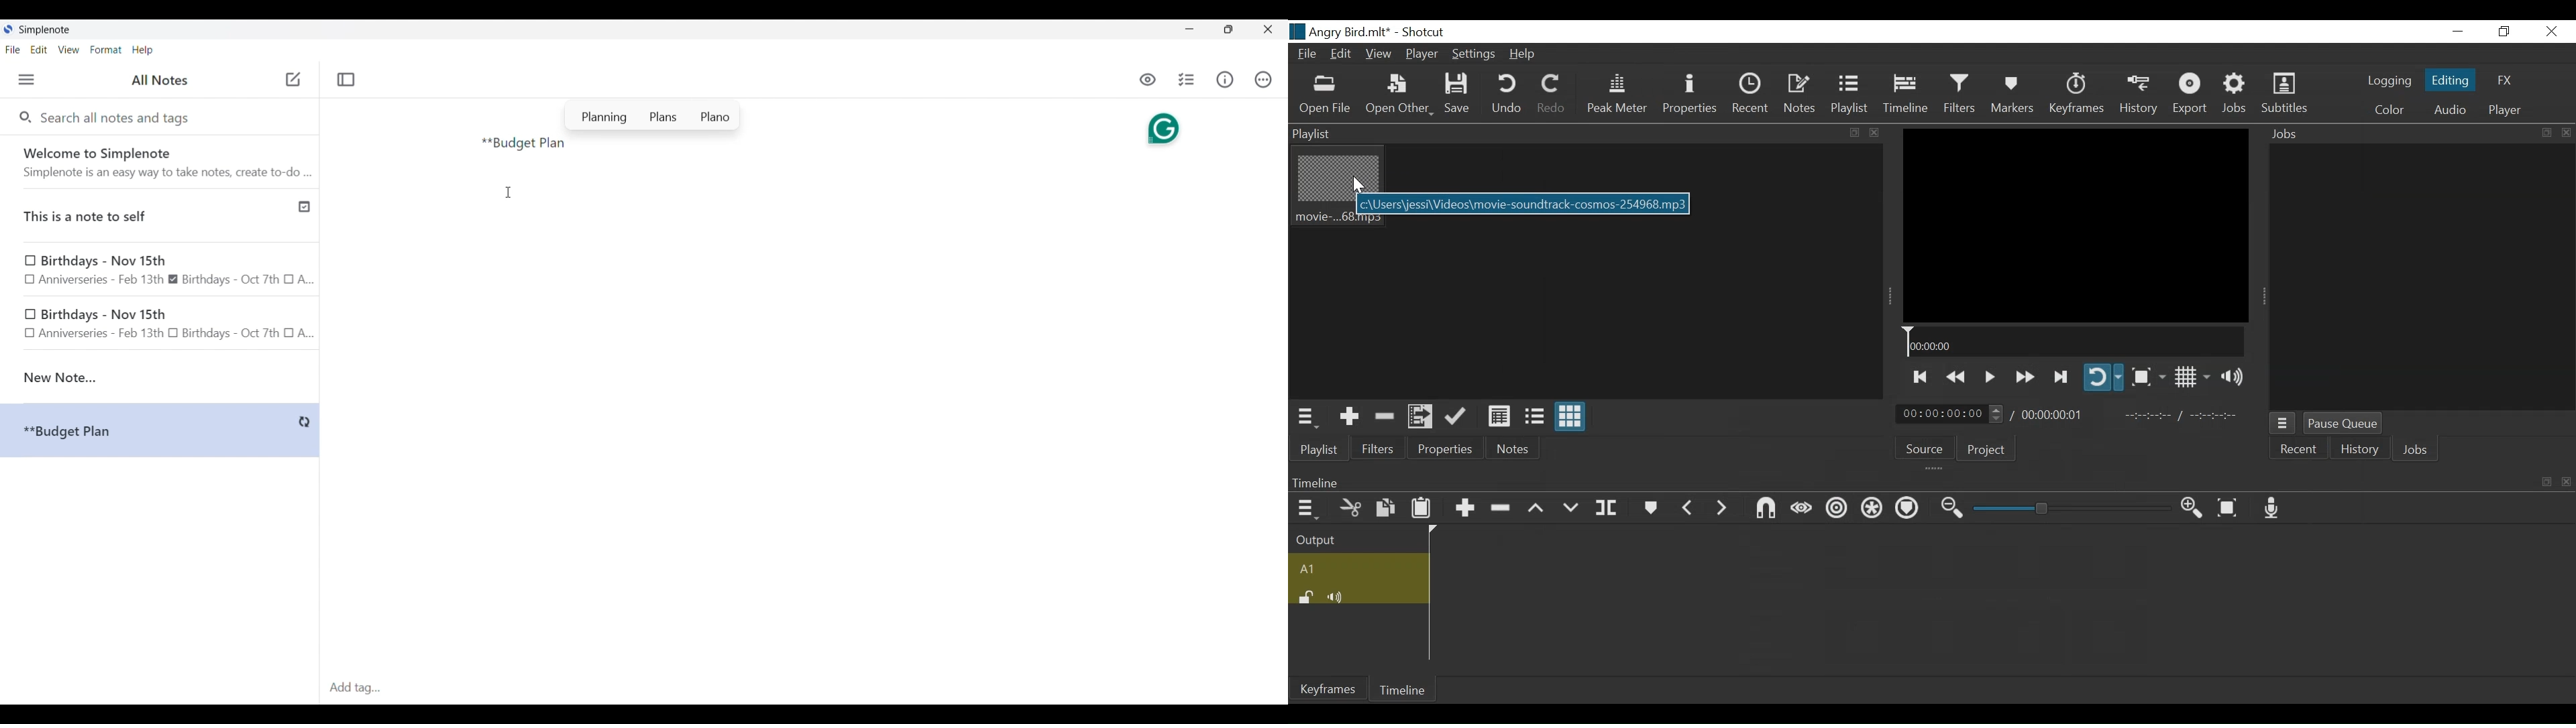 This screenshot has height=728, width=2576. What do you see at coordinates (2076, 94) in the screenshot?
I see `Keyframes` at bounding box center [2076, 94].